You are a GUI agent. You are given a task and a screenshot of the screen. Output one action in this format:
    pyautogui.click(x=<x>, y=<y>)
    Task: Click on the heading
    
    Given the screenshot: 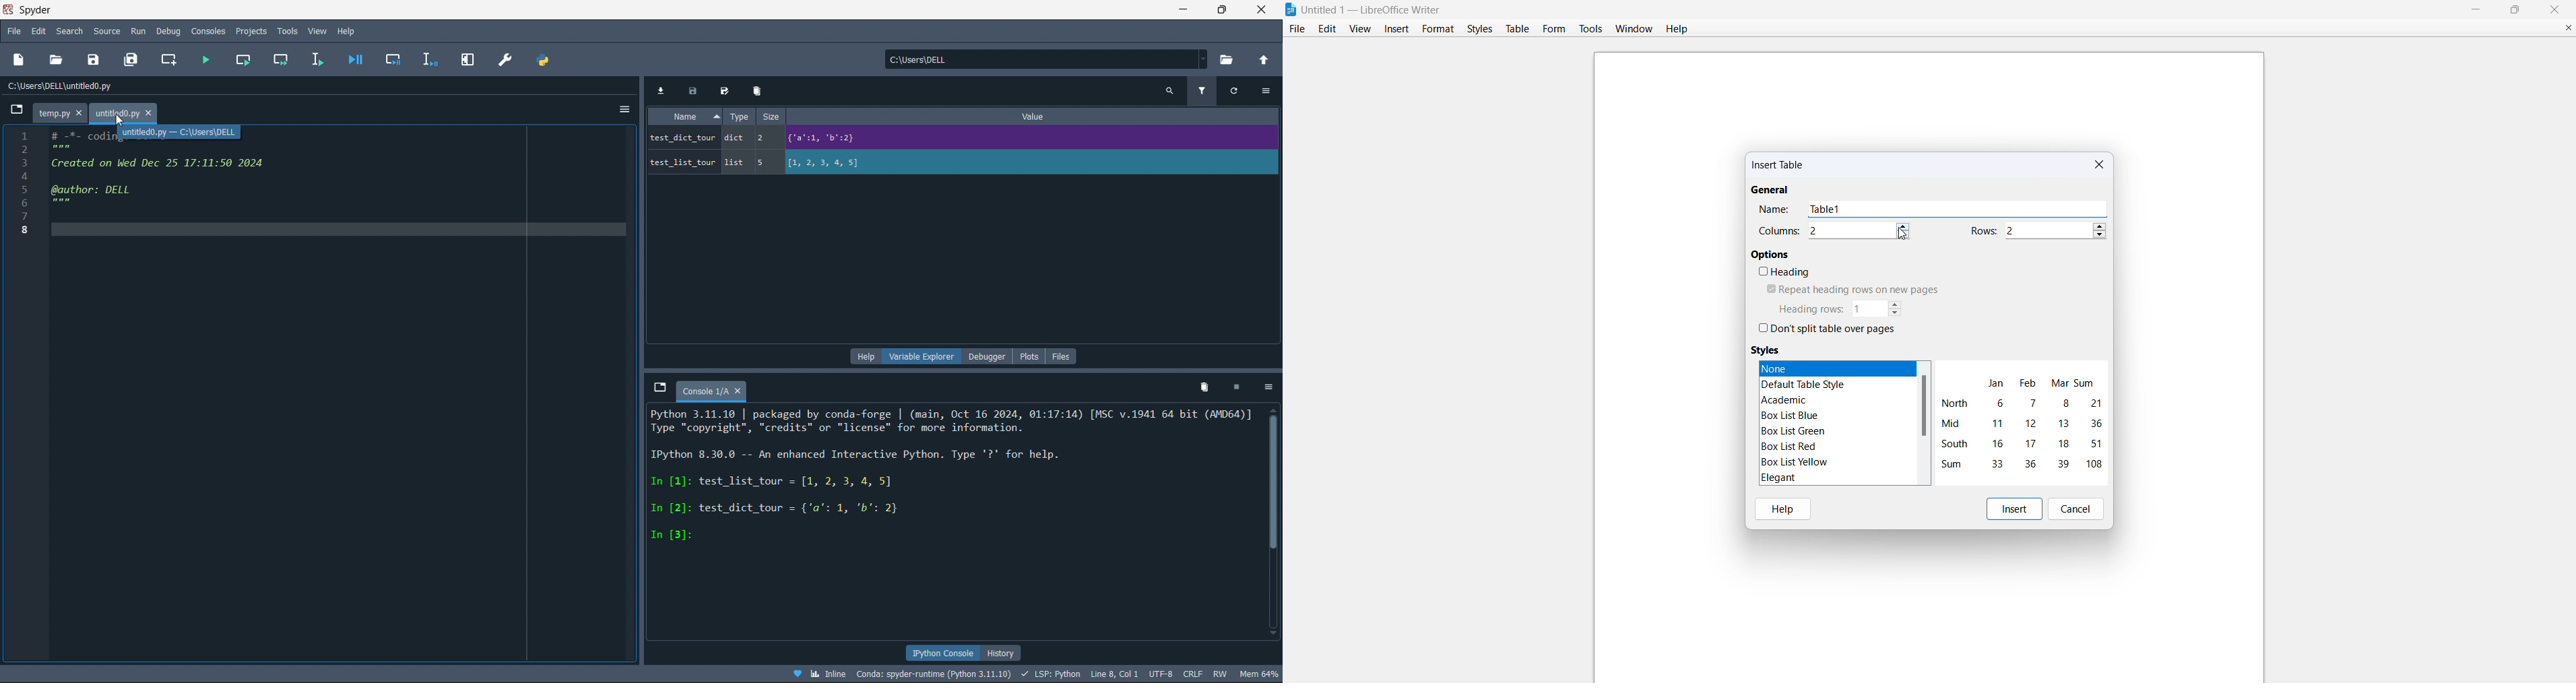 What is the action you would take?
    pyautogui.click(x=1784, y=273)
    